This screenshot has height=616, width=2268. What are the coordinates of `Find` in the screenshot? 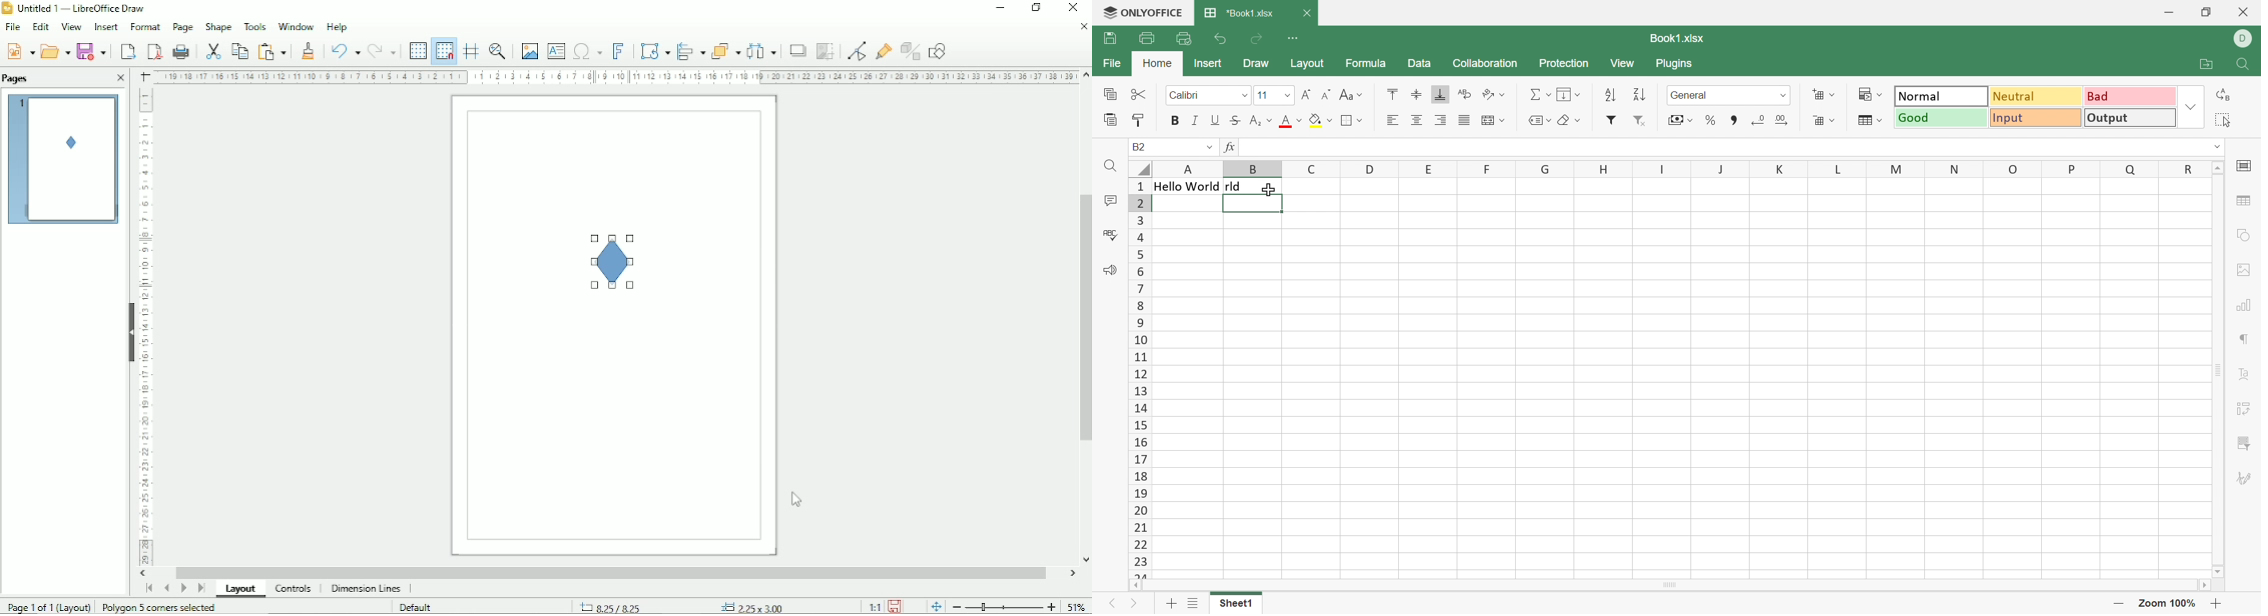 It's located at (2246, 64).